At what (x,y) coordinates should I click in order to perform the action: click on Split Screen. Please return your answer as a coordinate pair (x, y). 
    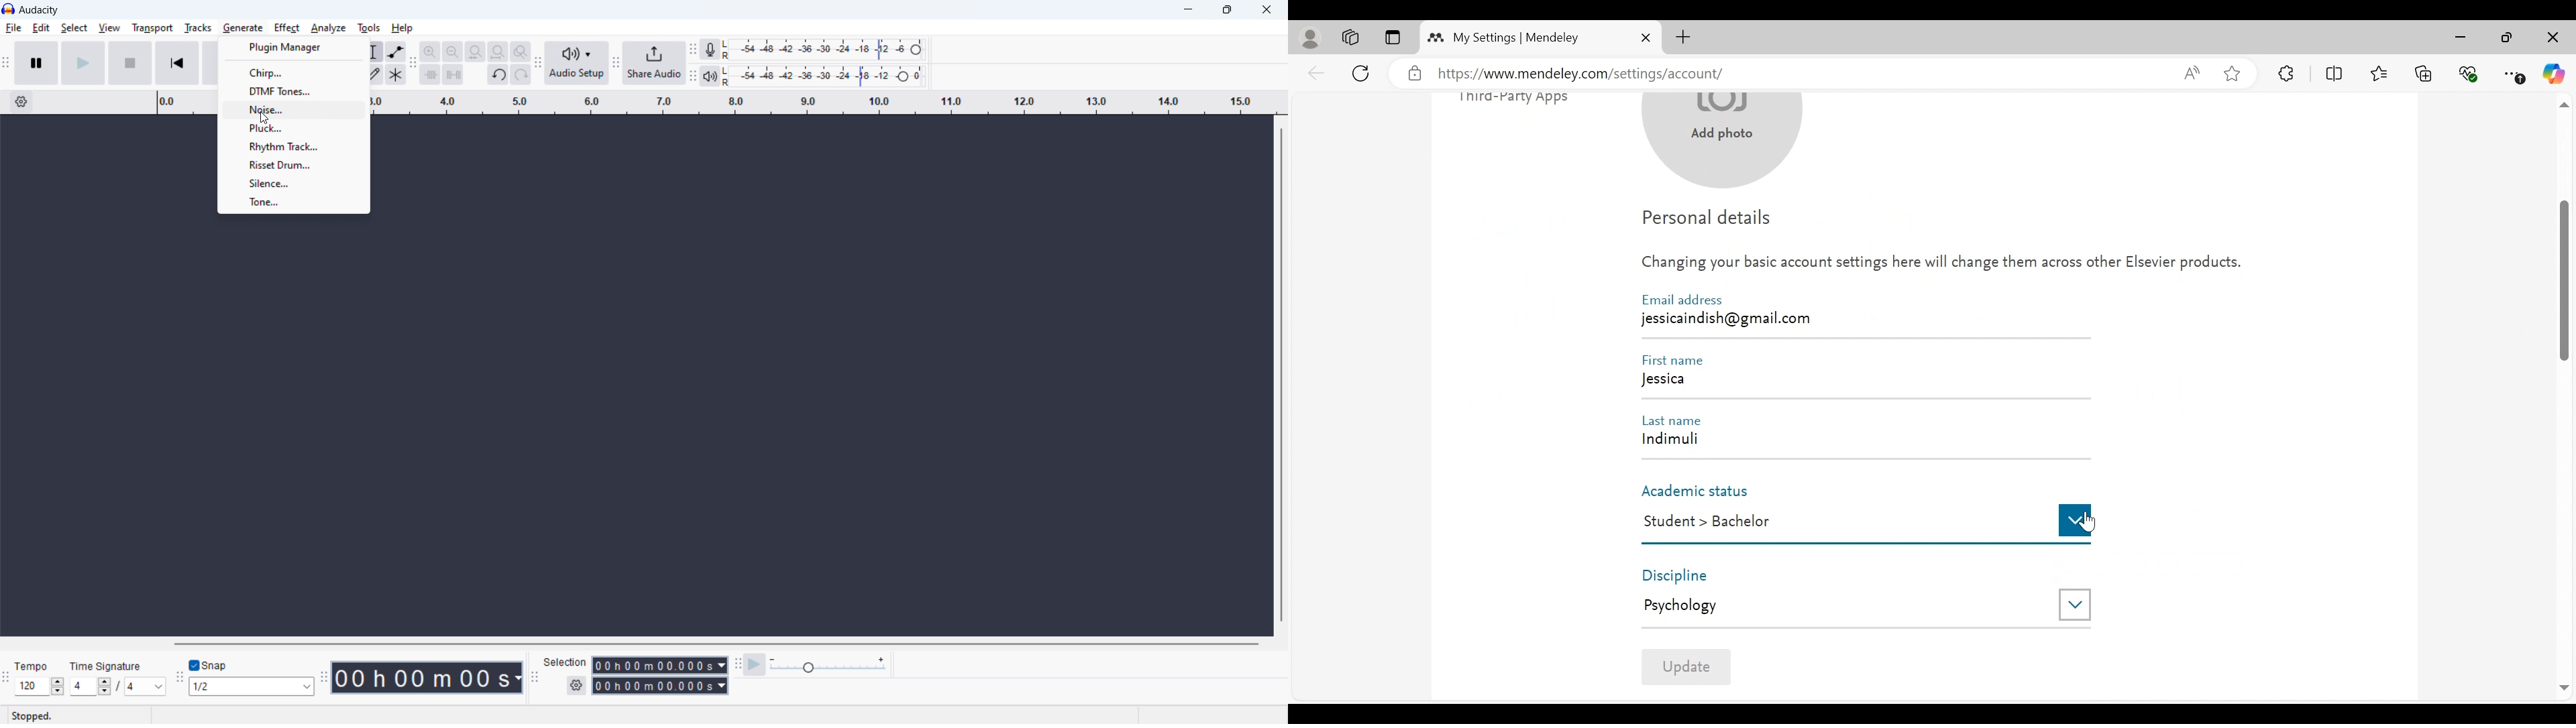
    Looking at the image, I should click on (2337, 74).